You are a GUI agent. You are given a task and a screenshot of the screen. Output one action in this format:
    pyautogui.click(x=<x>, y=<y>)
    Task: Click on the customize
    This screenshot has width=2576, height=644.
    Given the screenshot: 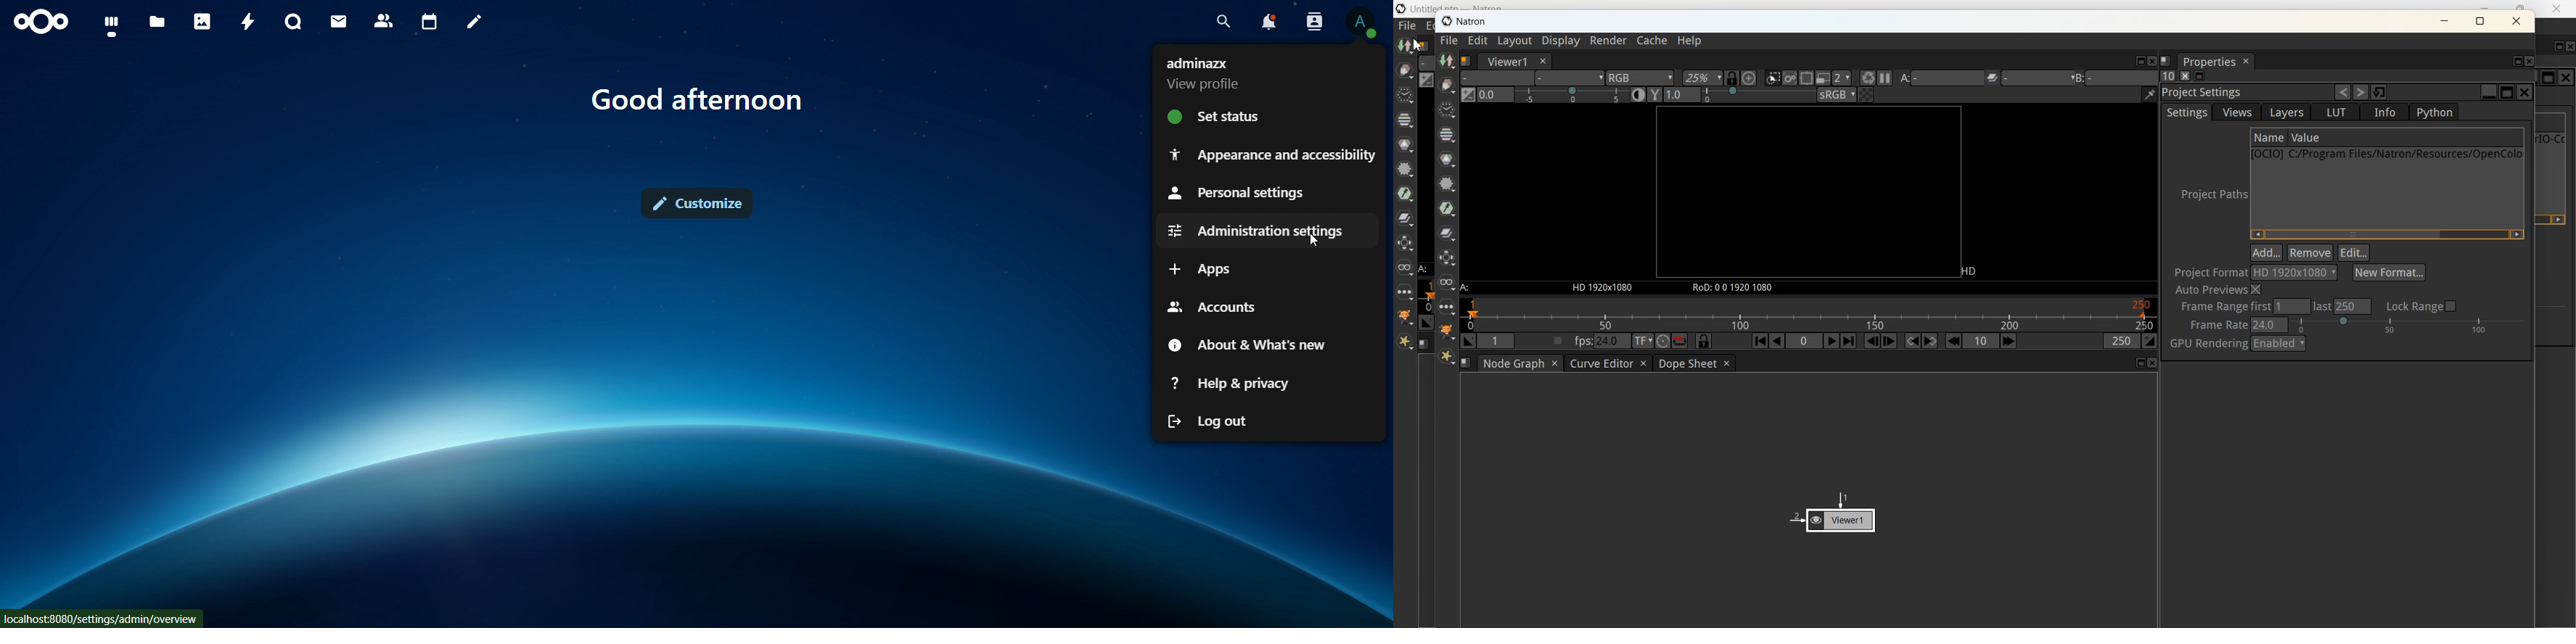 What is the action you would take?
    pyautogui.click(x=700, y=205)
    